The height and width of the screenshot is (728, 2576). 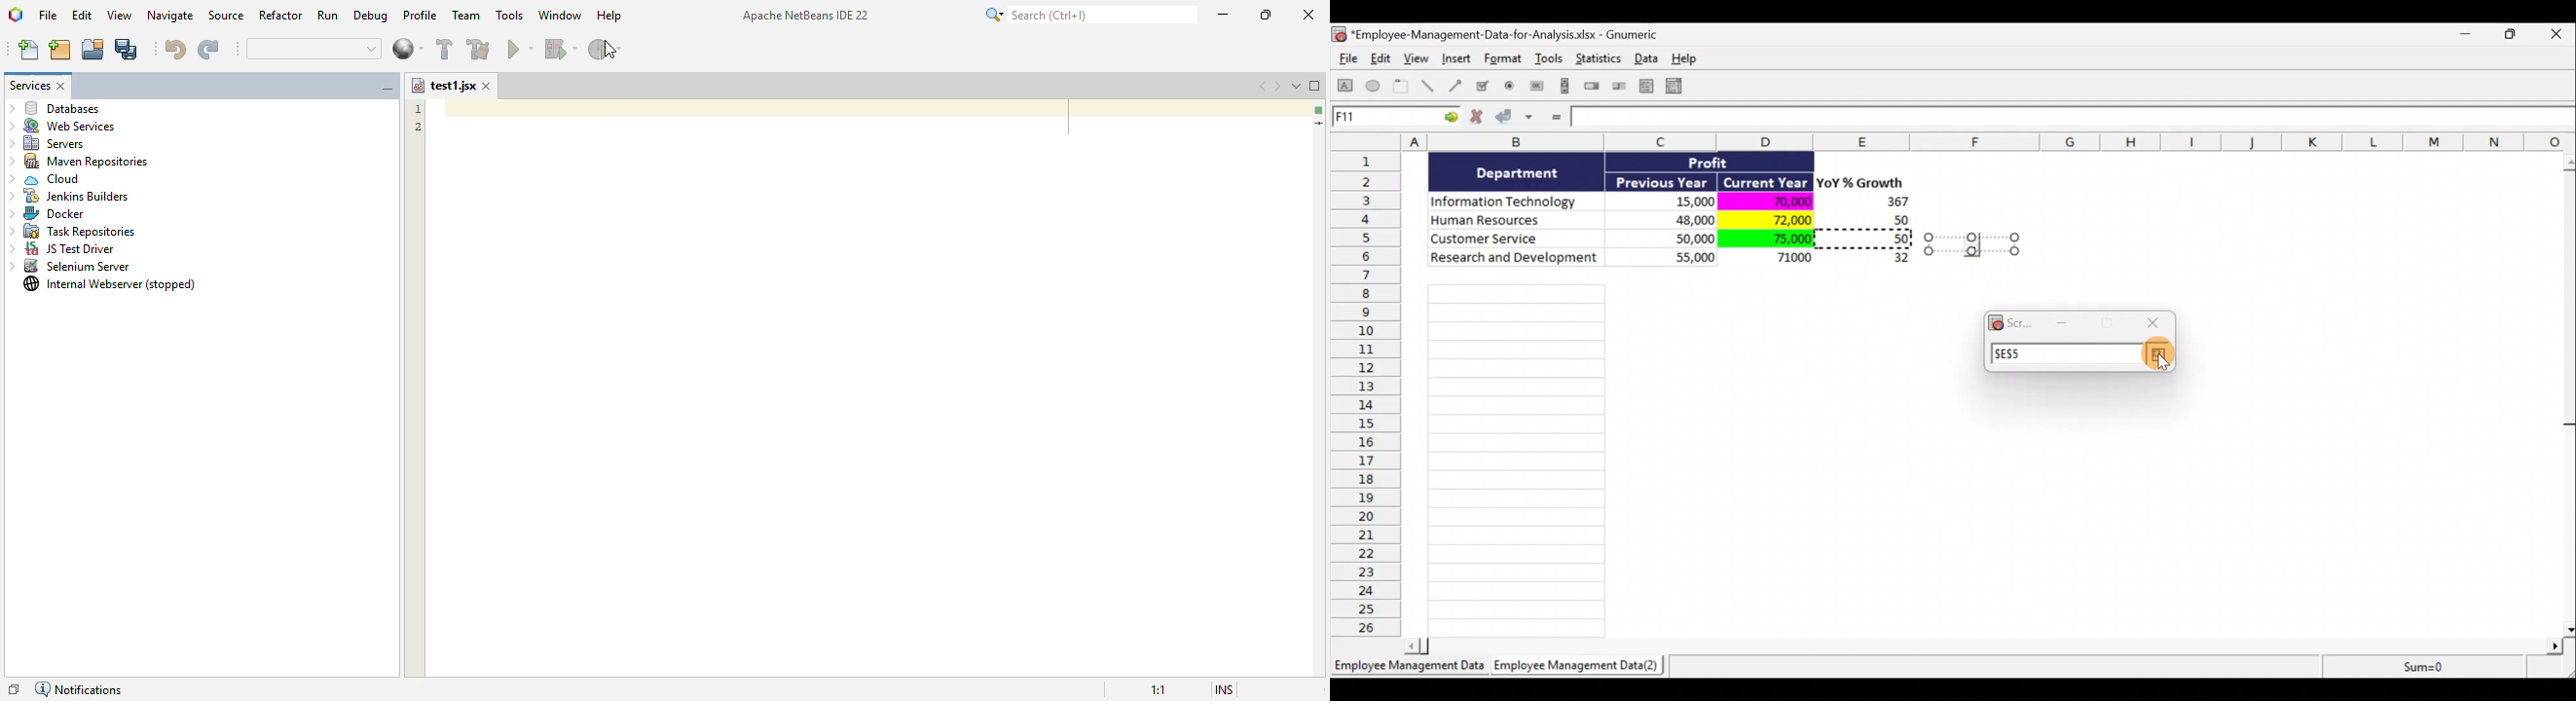 What do you see at coordinates (1593, 87) in the screenshot?
I see `Create a spin button` at bounding box center [1593, 87].